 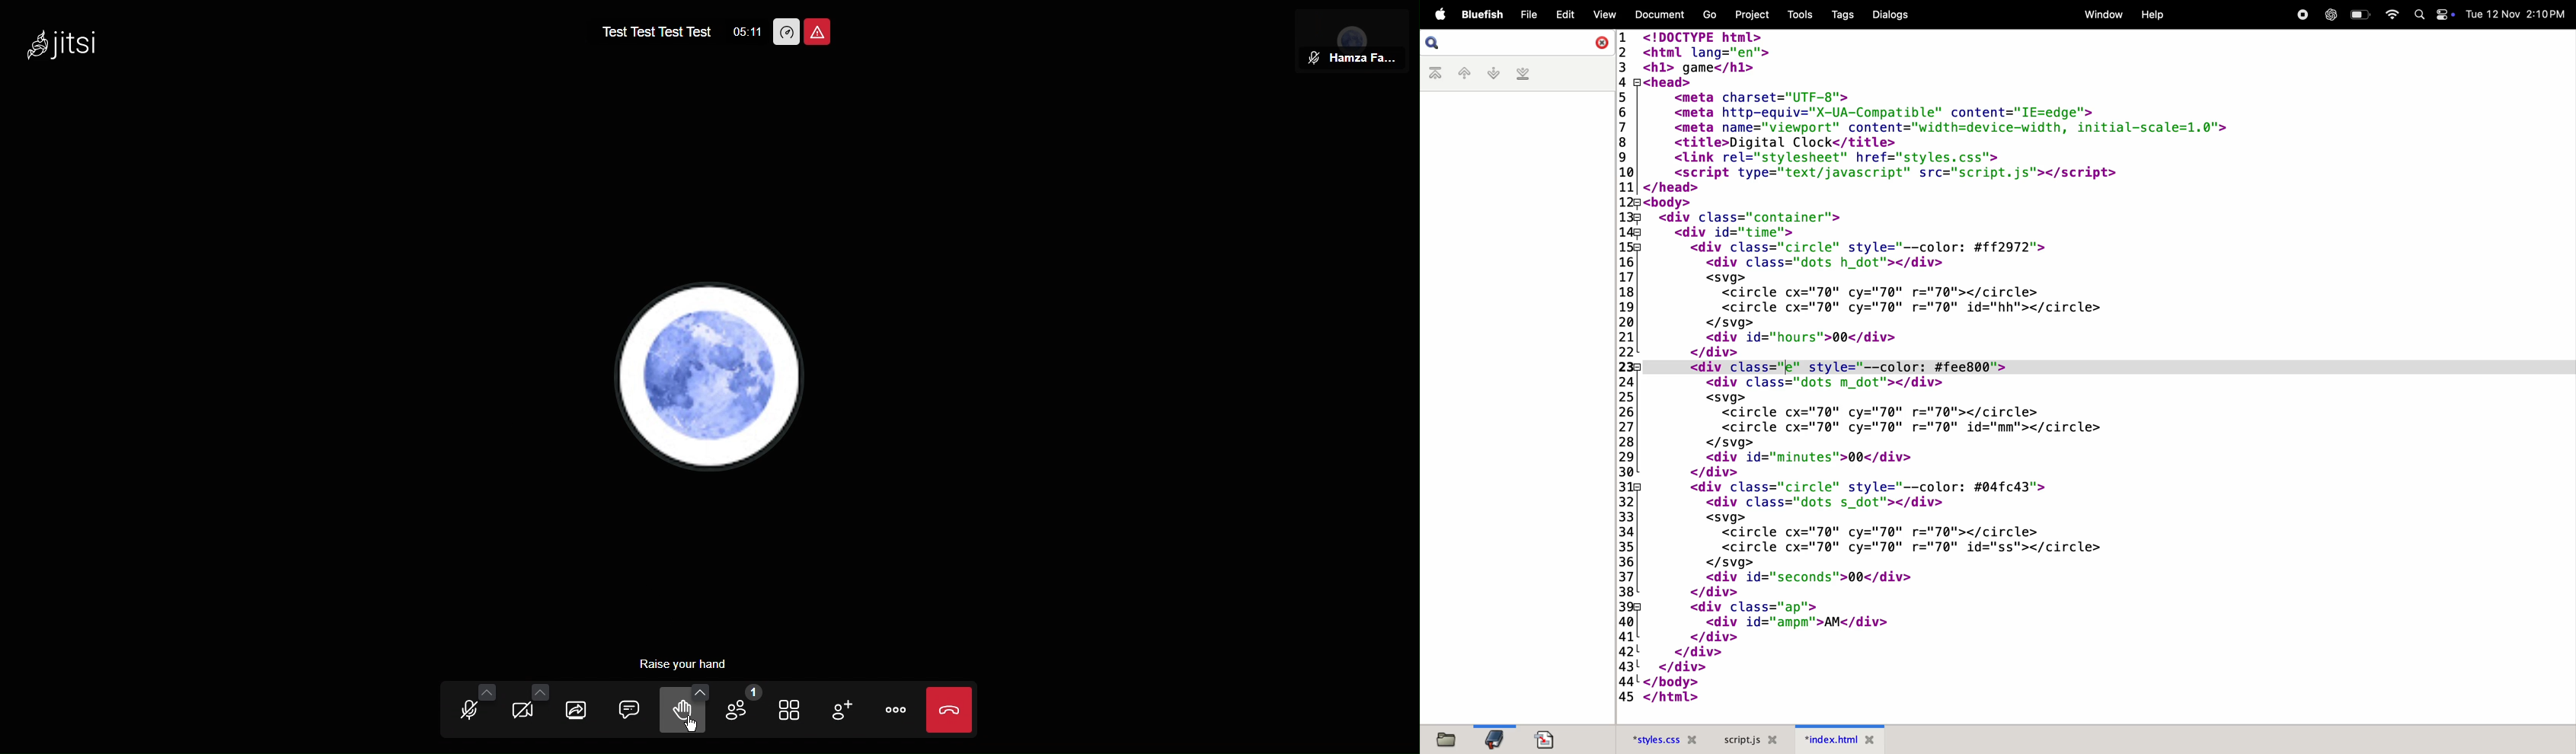 I want to click on window, so click(x=2099, y=15).